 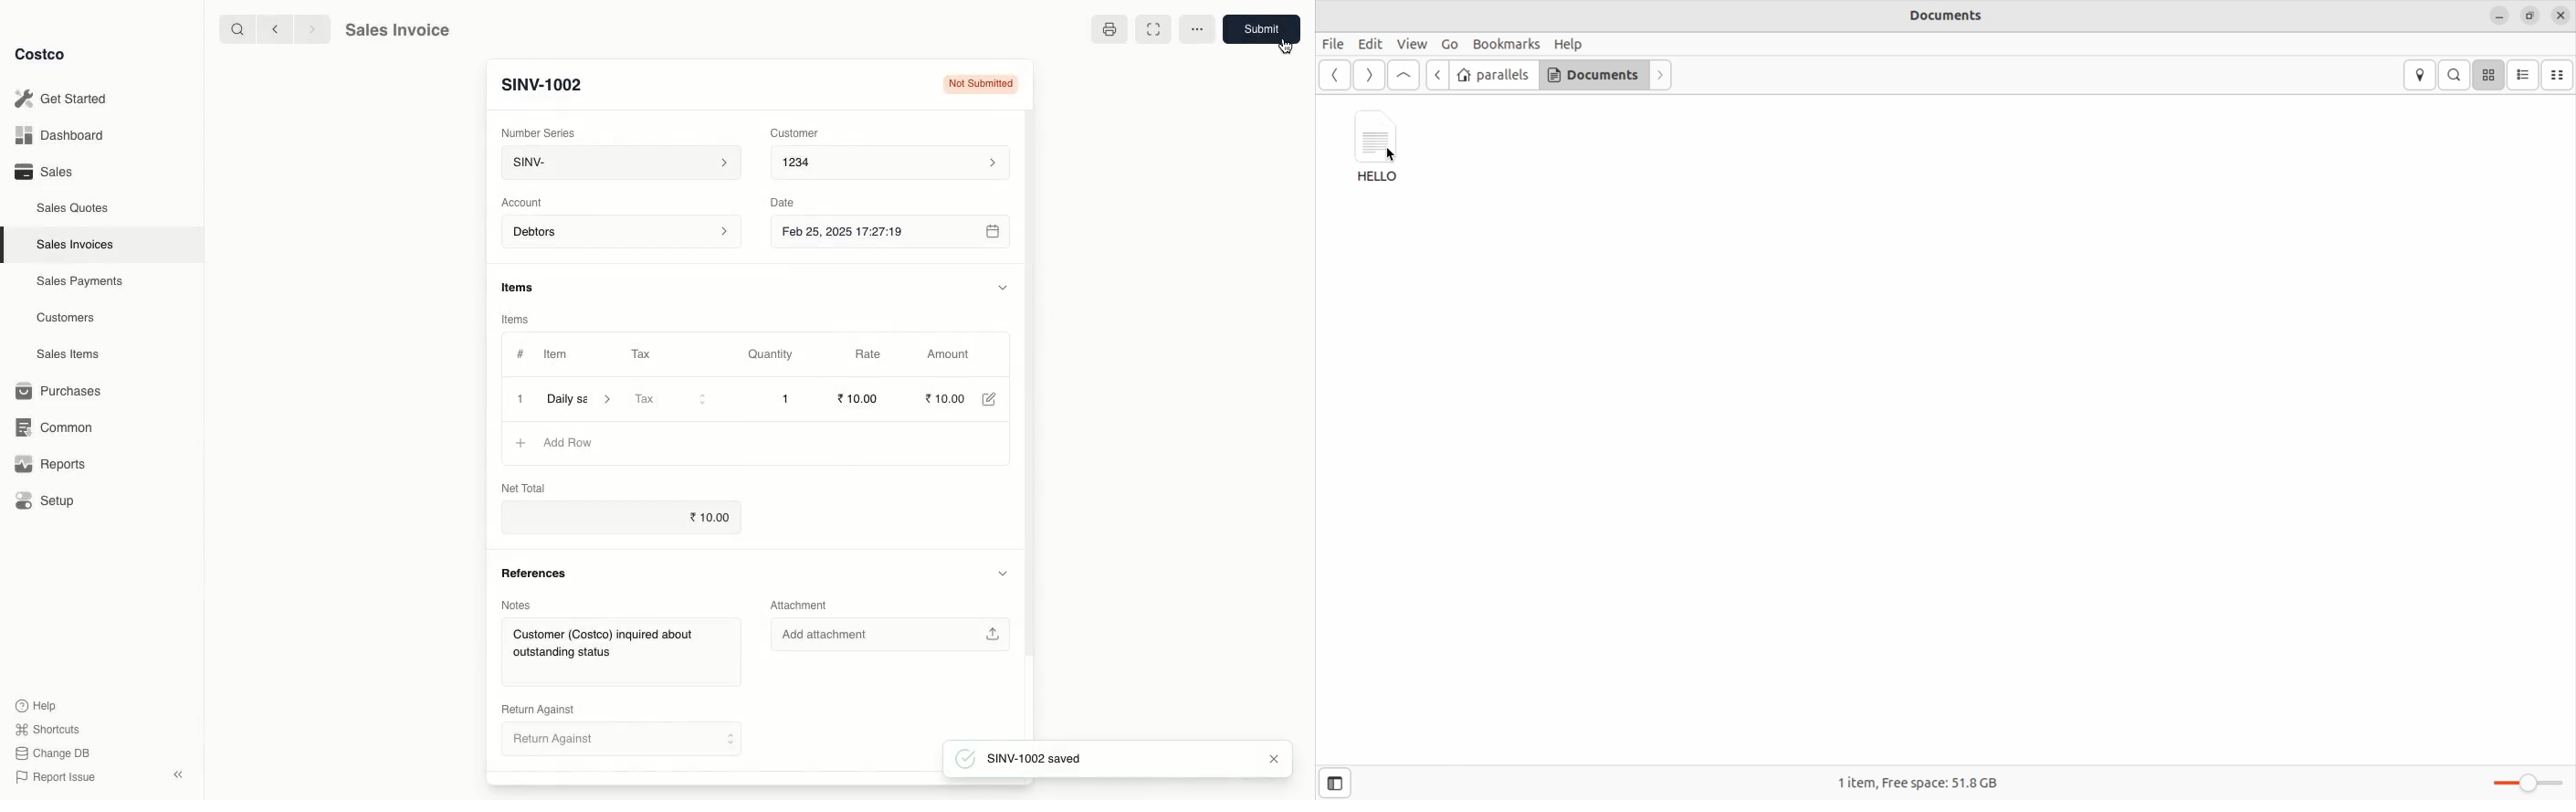 What do you see at coordinates (551, 84) in the screenshot?
I see `SINV-1001` at bounding box center [551, 84].